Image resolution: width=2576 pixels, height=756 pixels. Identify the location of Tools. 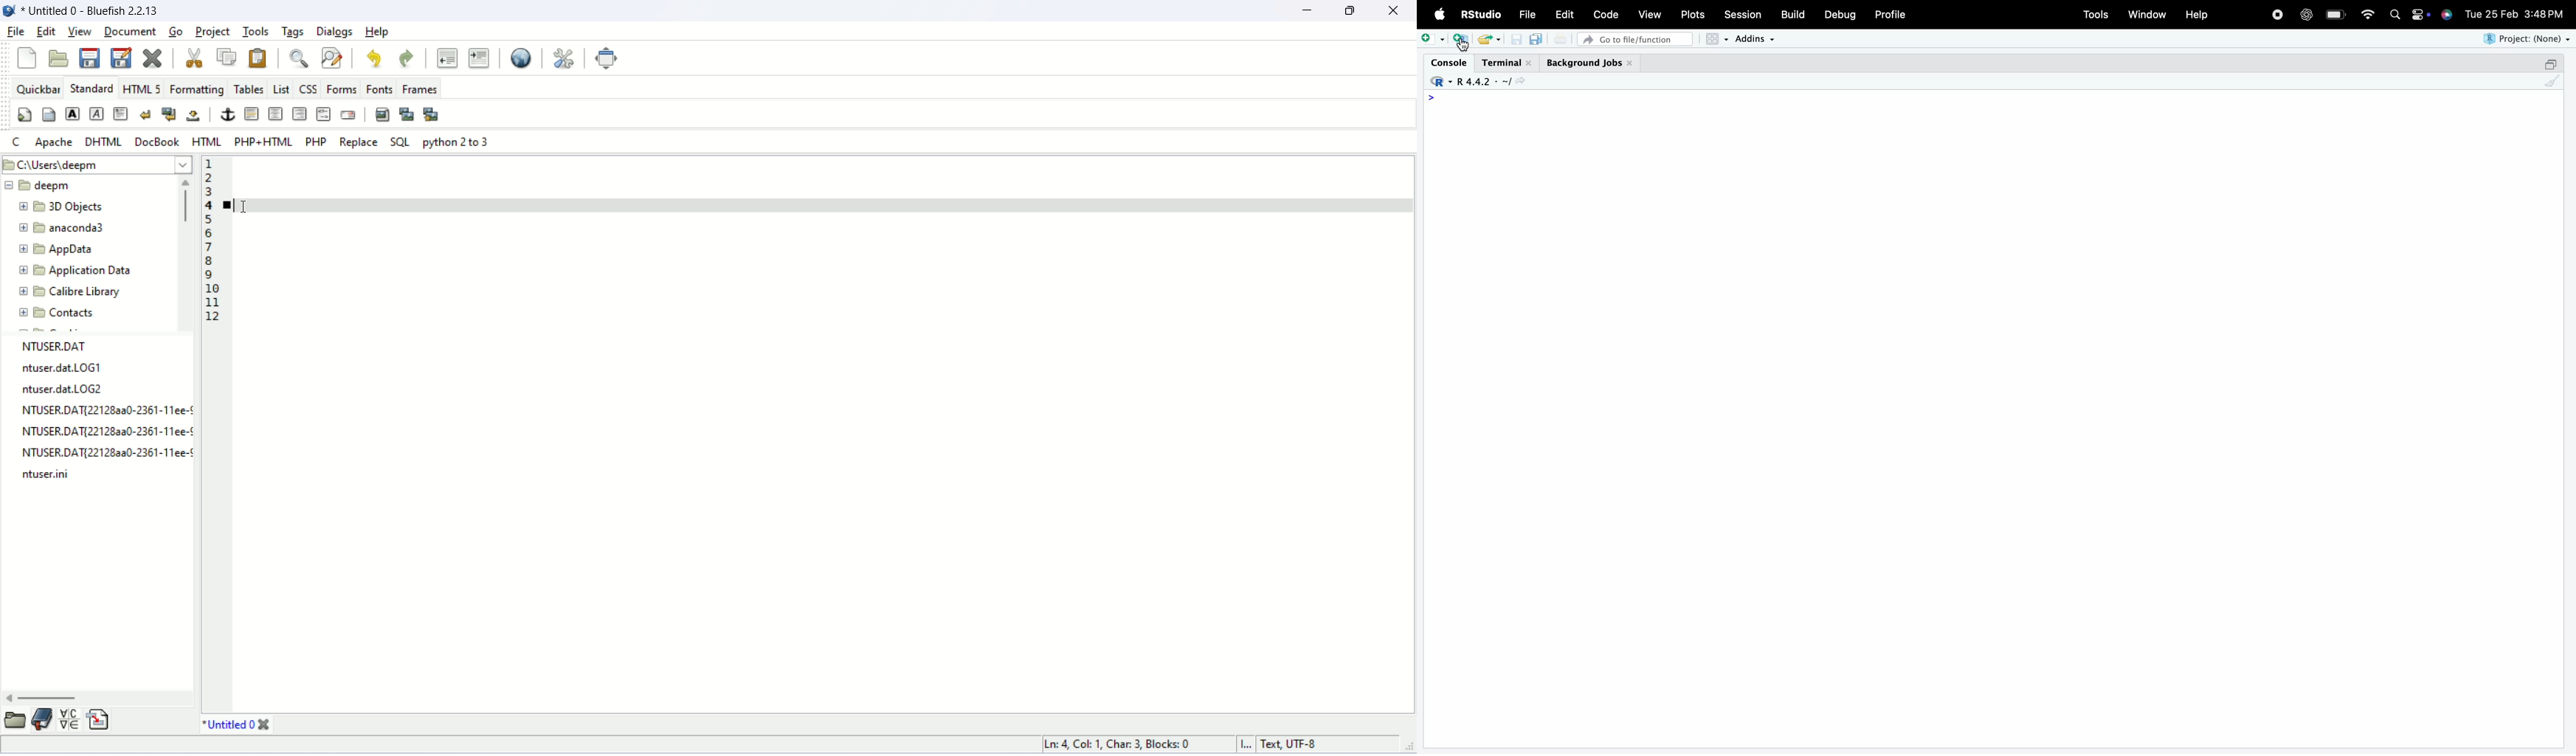
(2096, 15).